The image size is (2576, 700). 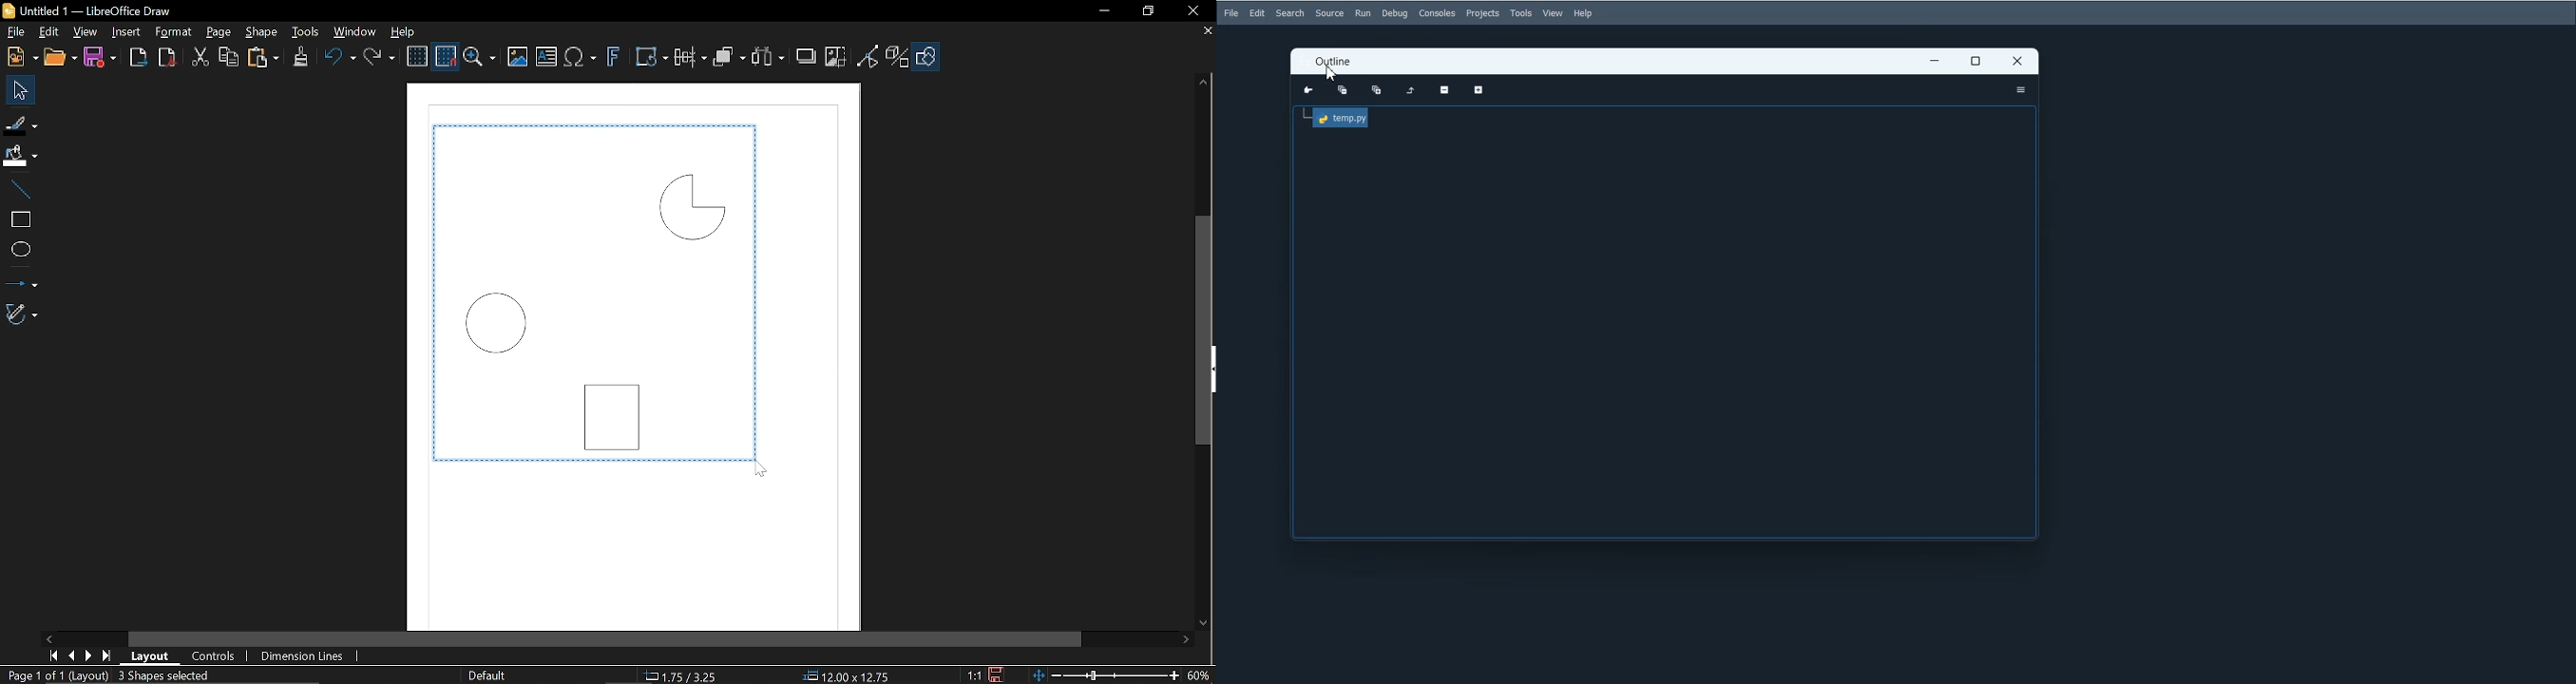 I want to click on Export pdf, so click(x=165, y=58).